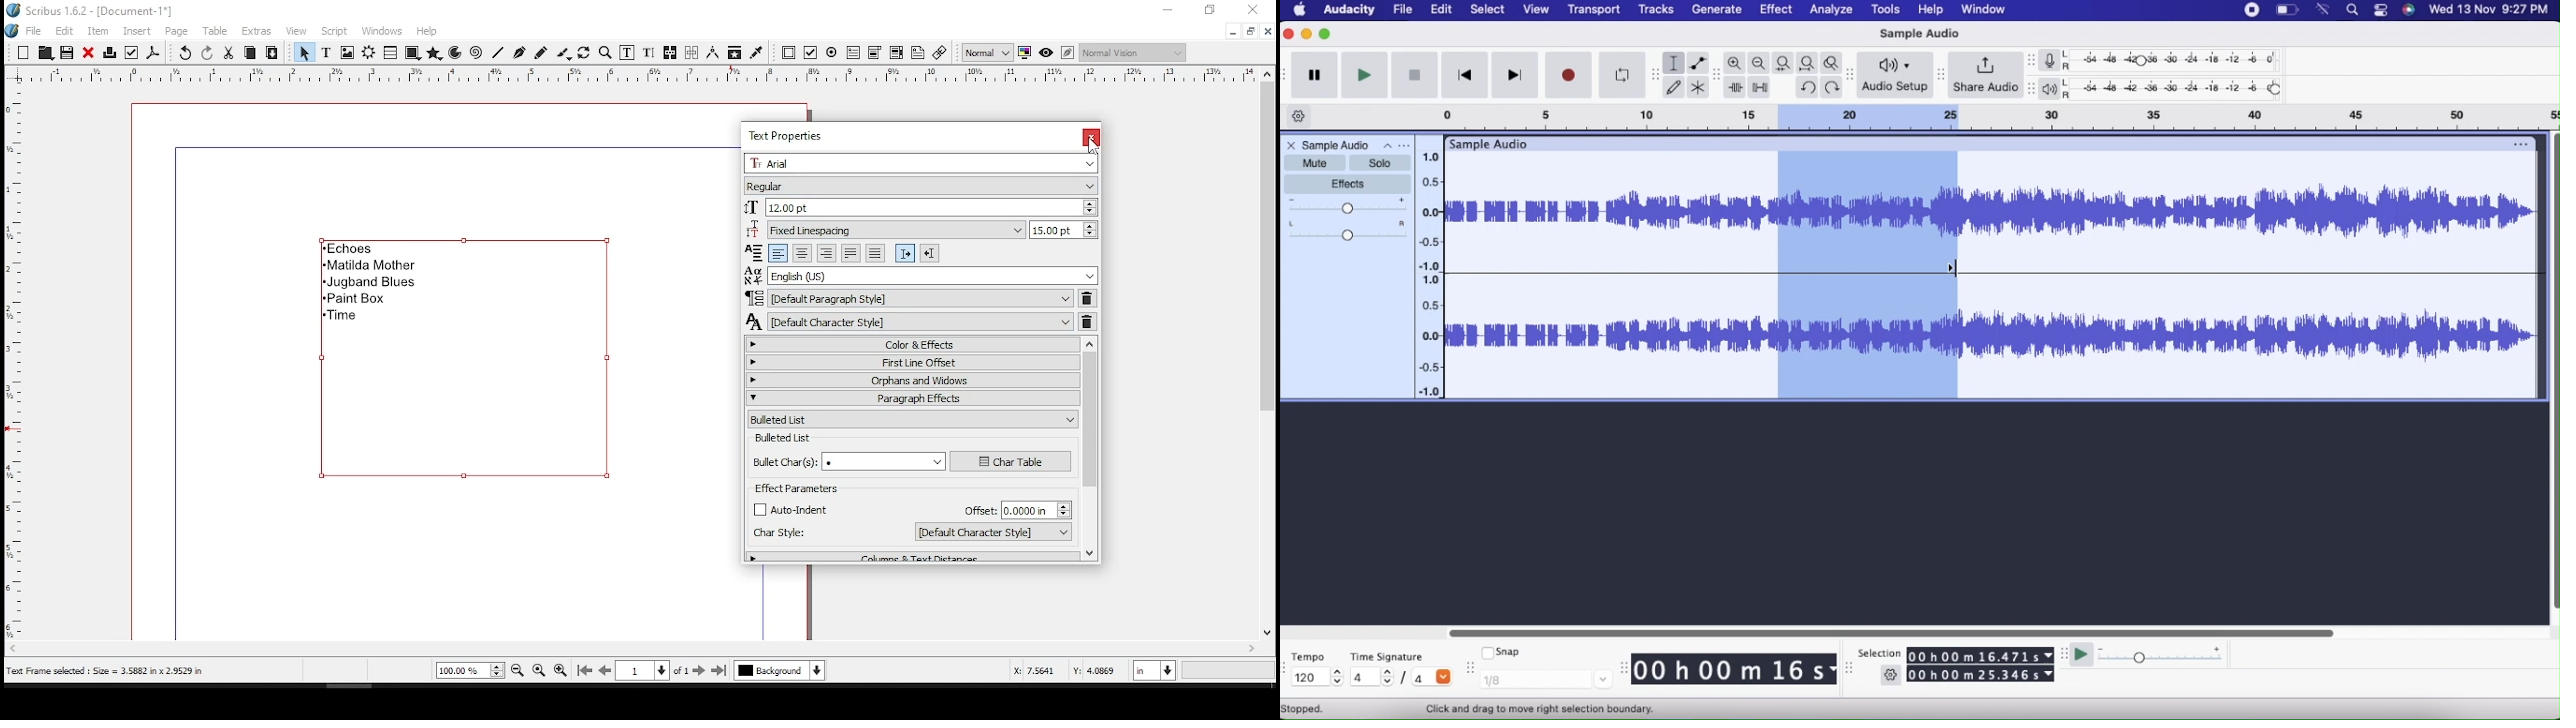 This screenshot has width=2576, height=728. What do you see at coordinates (940, 53) in the screenshot?
I see `link annotation` at bounding box center [940, 53].